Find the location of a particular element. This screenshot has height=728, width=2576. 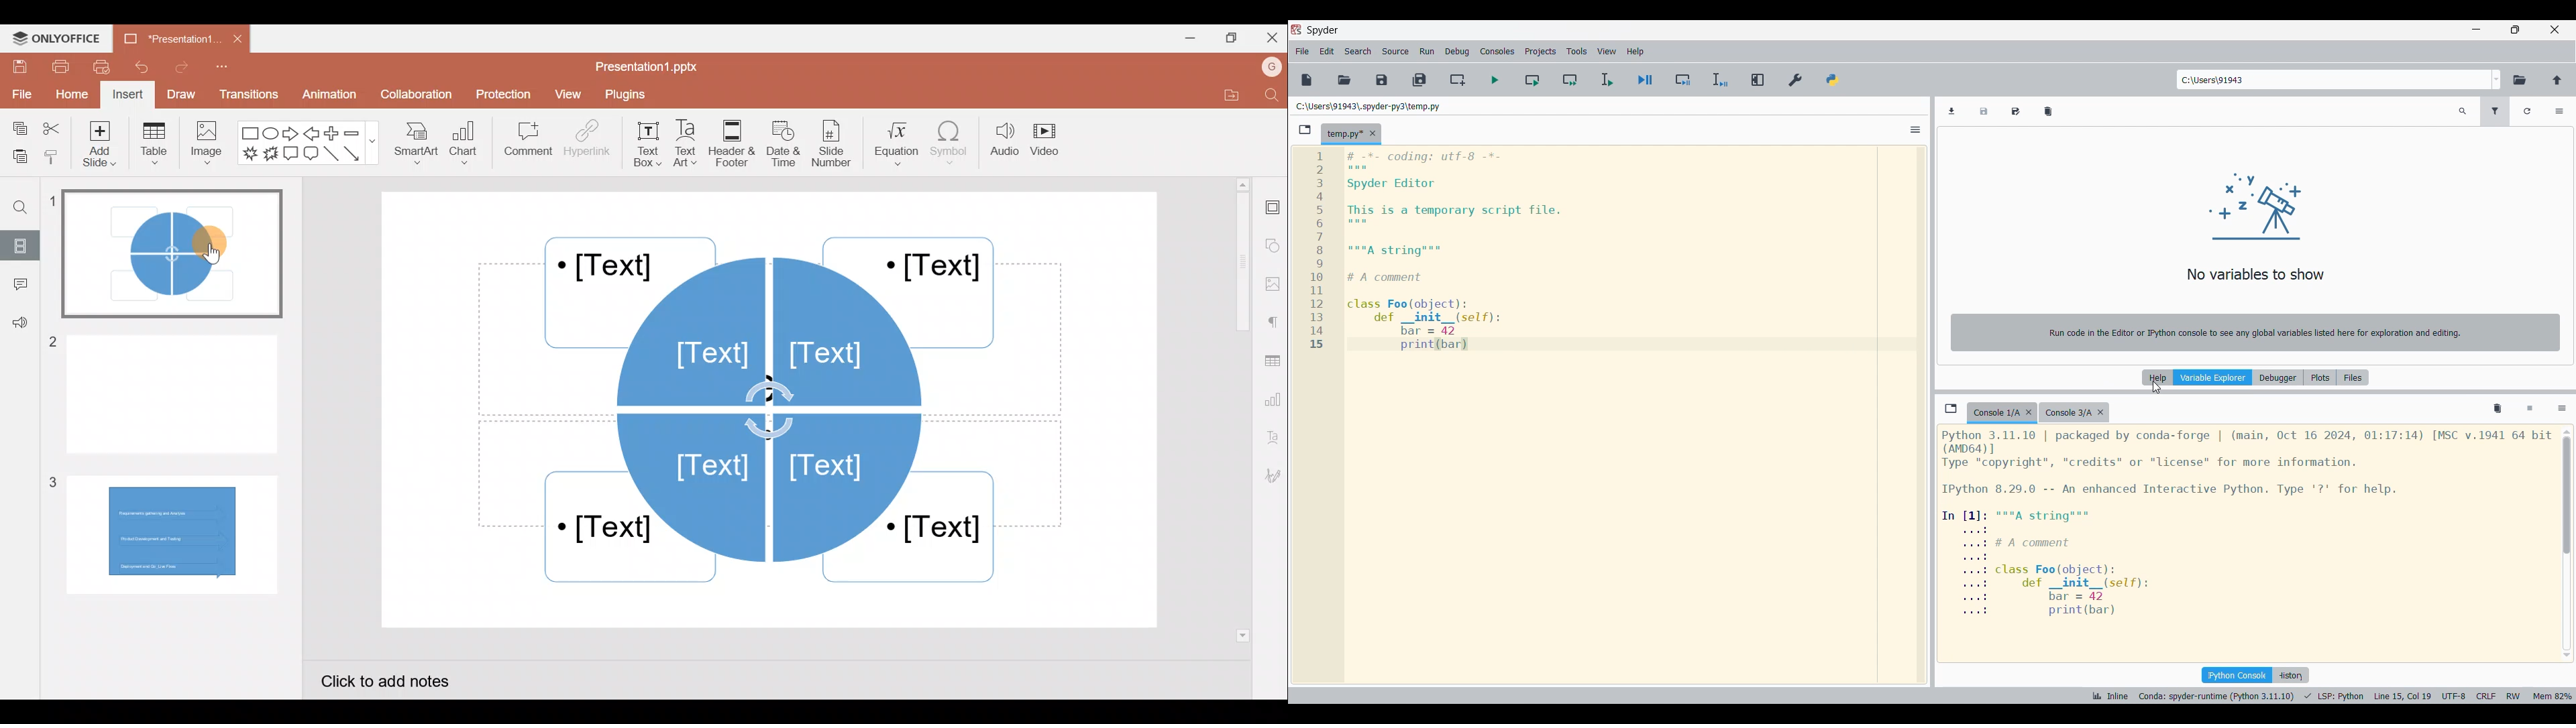

Close interface is located at coordinates (2555, 29).